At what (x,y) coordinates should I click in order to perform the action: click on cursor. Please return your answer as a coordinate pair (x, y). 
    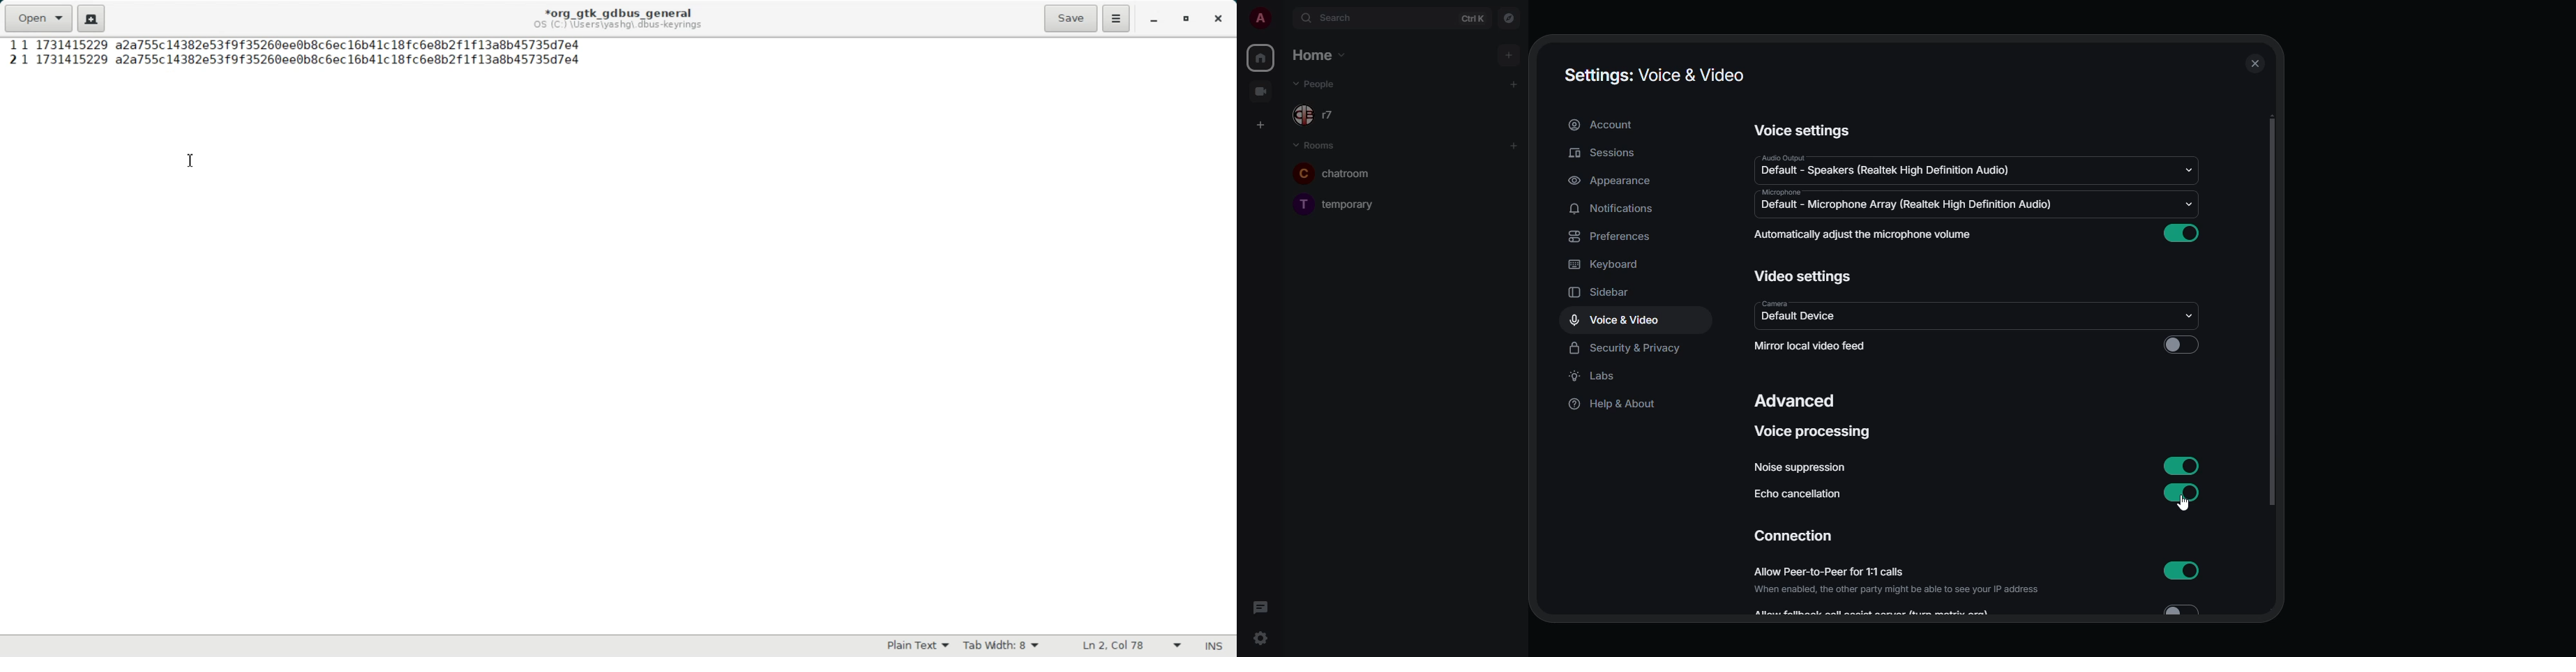
    Looking at the image, I should click on (2183, 505).